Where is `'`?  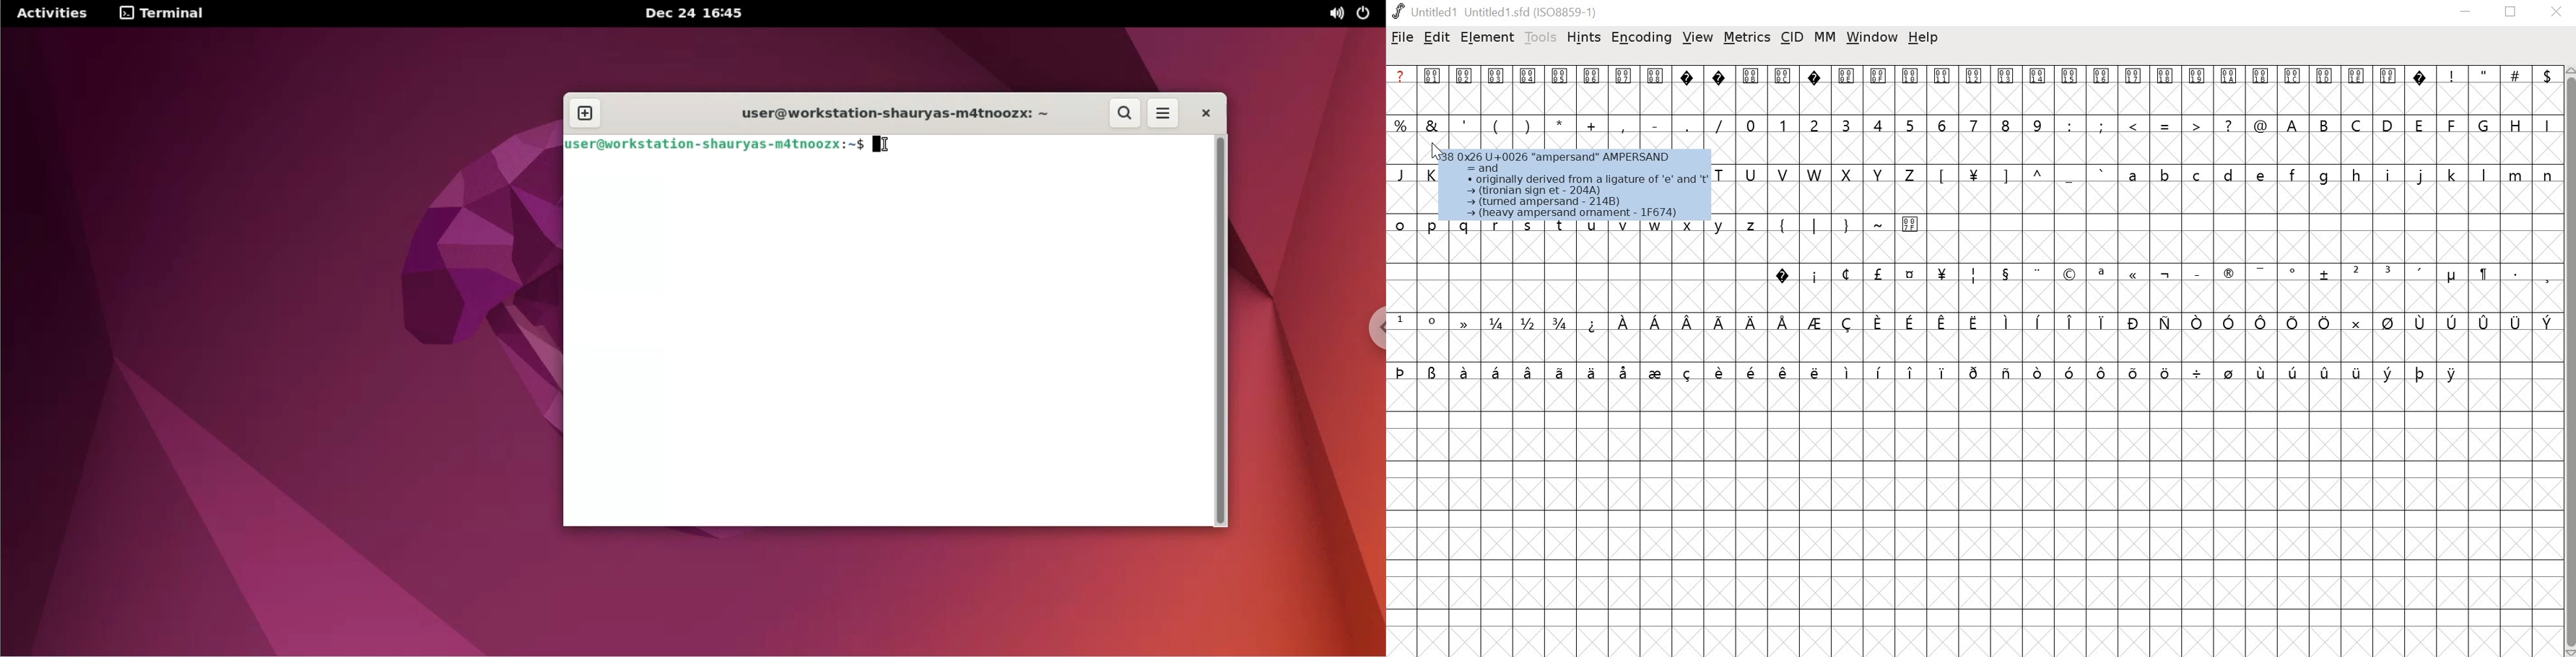
' is located at coordinates (1466, 124).